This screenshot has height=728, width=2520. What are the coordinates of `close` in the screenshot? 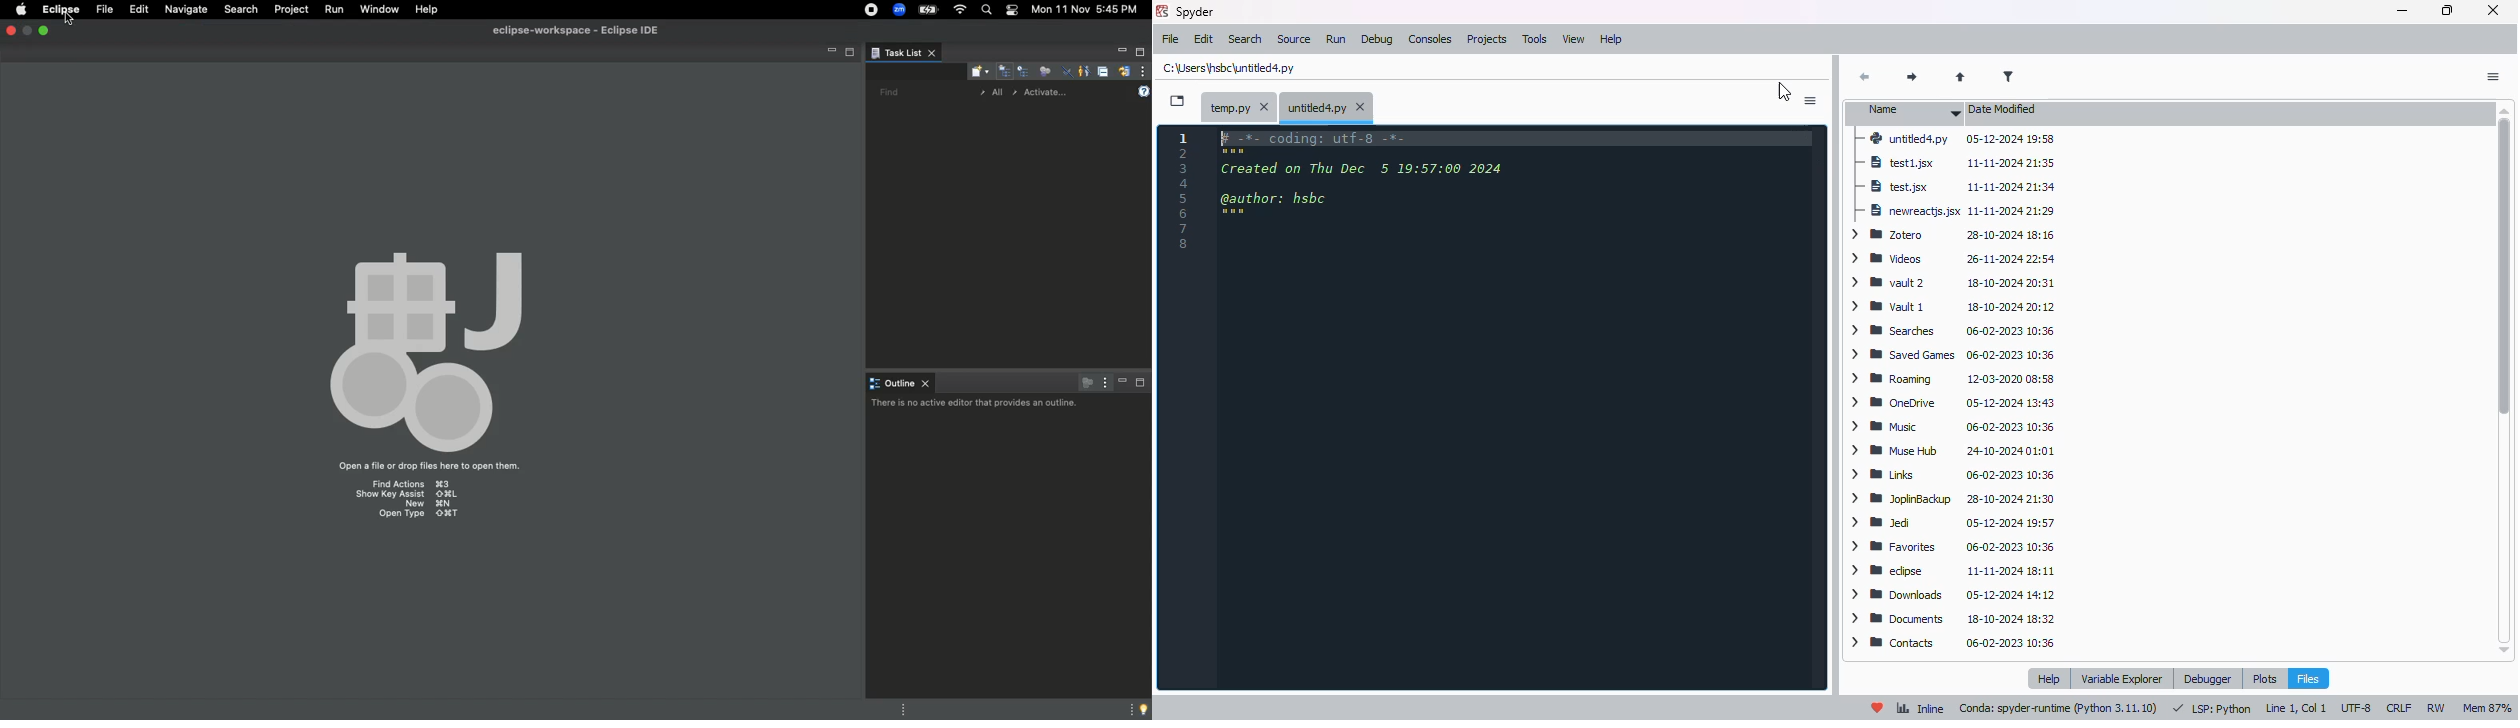 It's located at (2492, 10).